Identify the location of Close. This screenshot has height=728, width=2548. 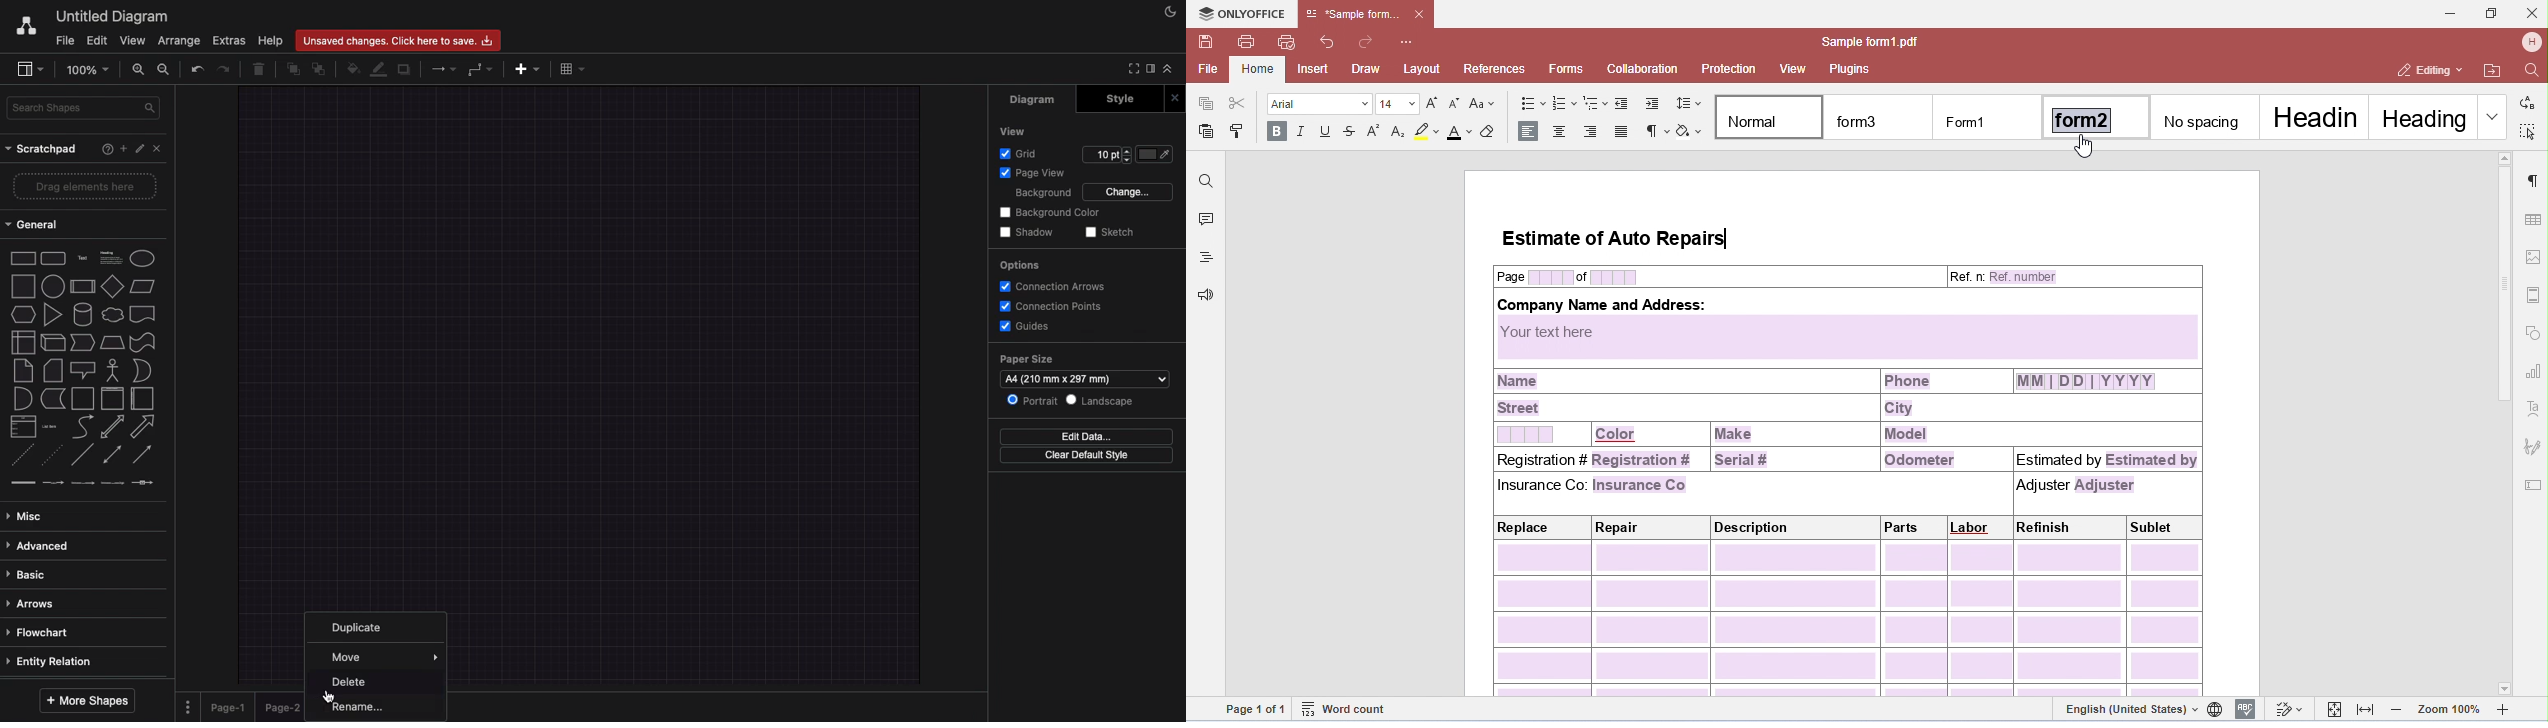
(159, 151).